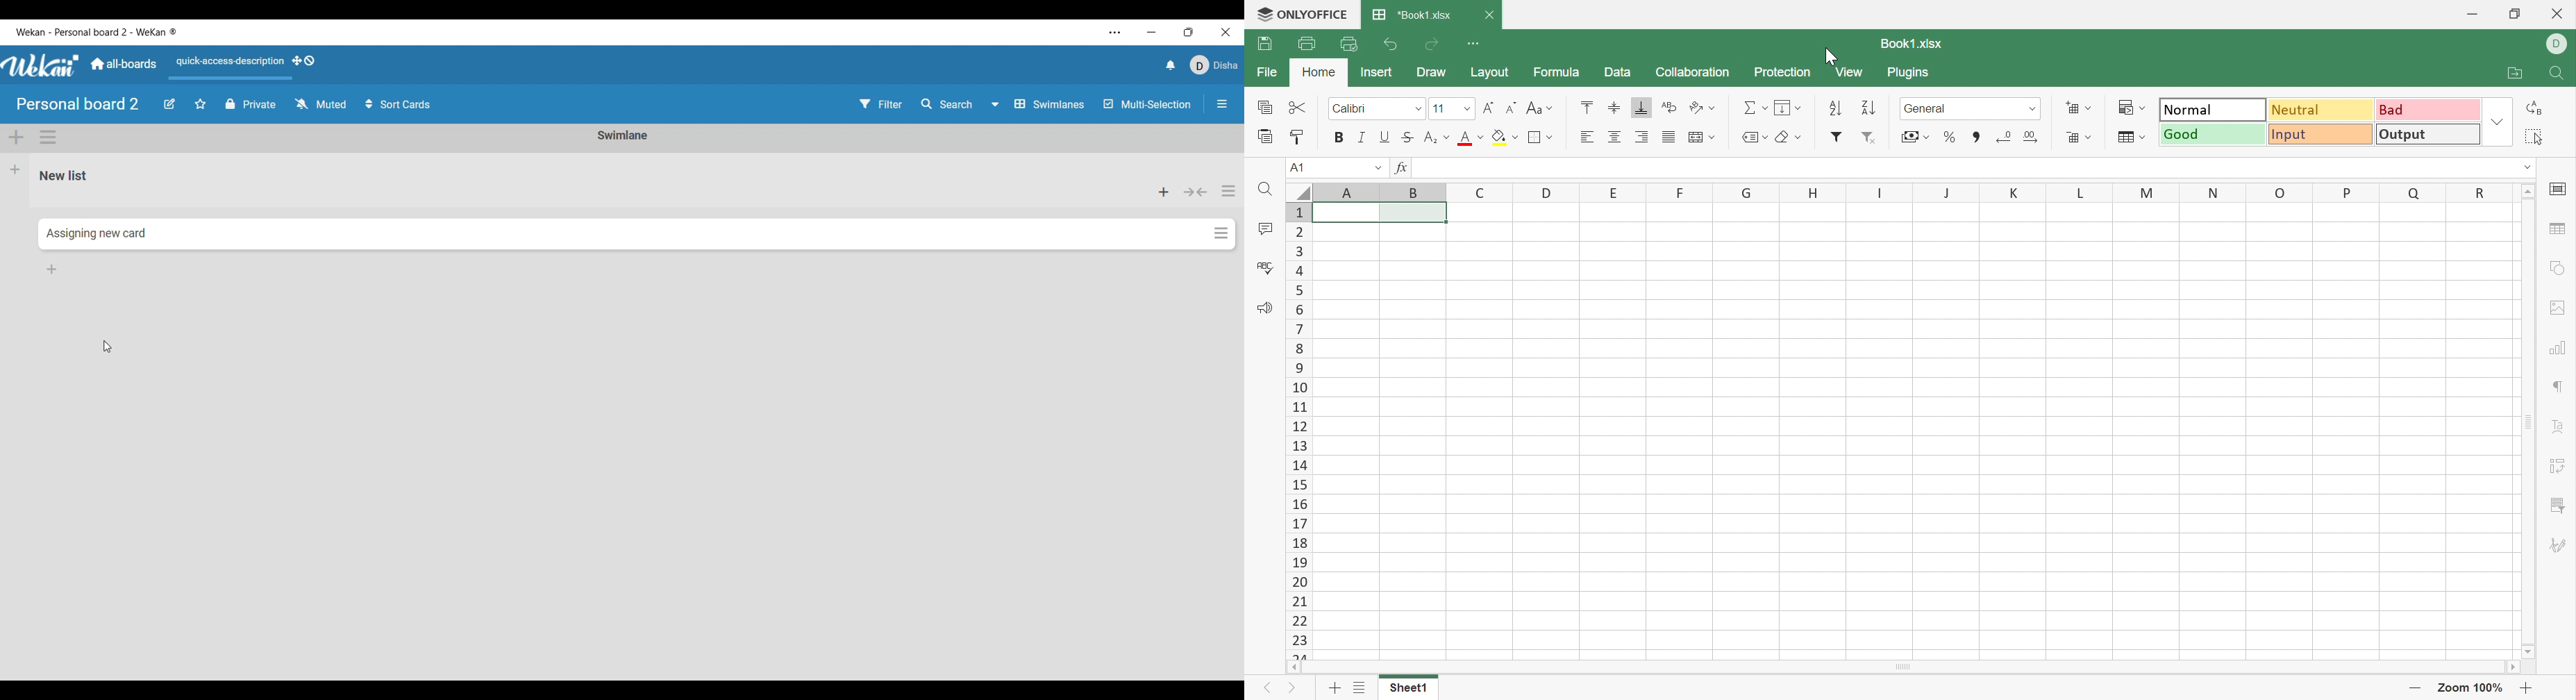 This screenshot has height=700, width=2576. What do you see at coordinates (1303, 44) in the screenshot?
I see `Print` at bounding box center [1303, 44].